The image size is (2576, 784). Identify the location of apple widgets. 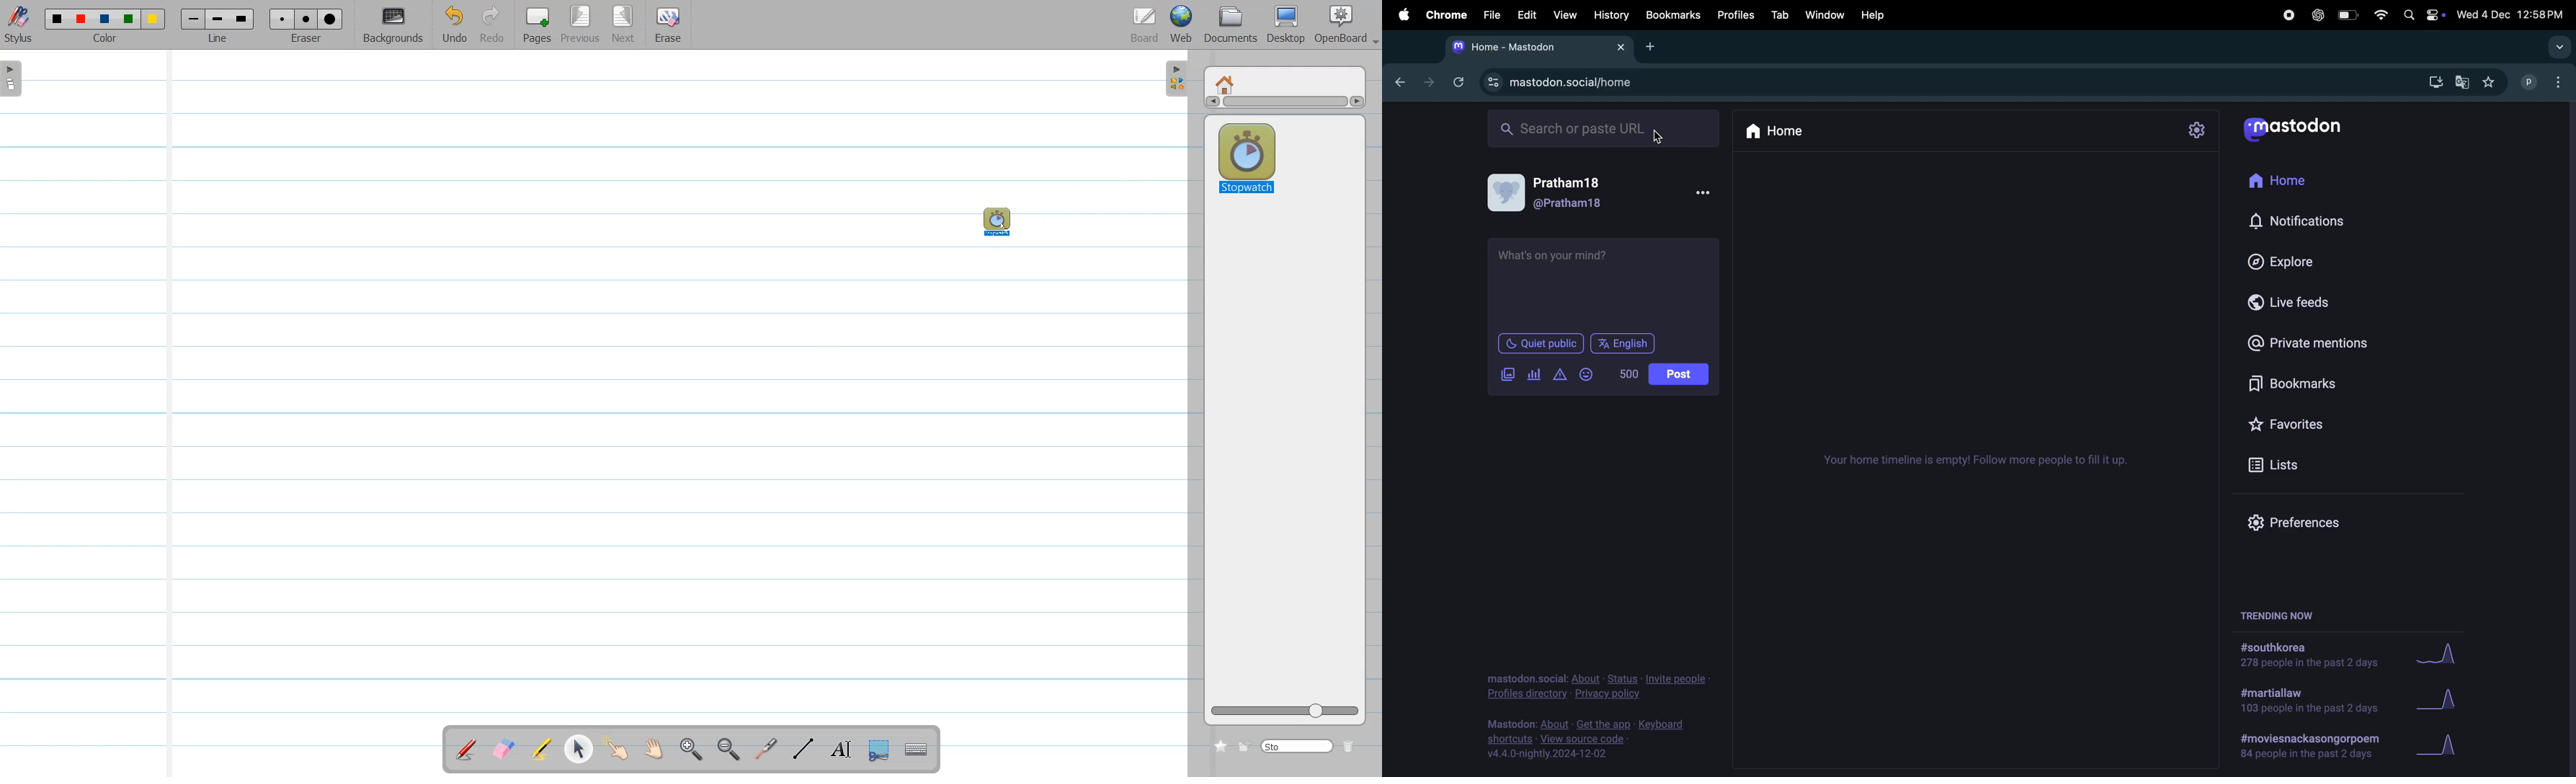
(2421, 14).